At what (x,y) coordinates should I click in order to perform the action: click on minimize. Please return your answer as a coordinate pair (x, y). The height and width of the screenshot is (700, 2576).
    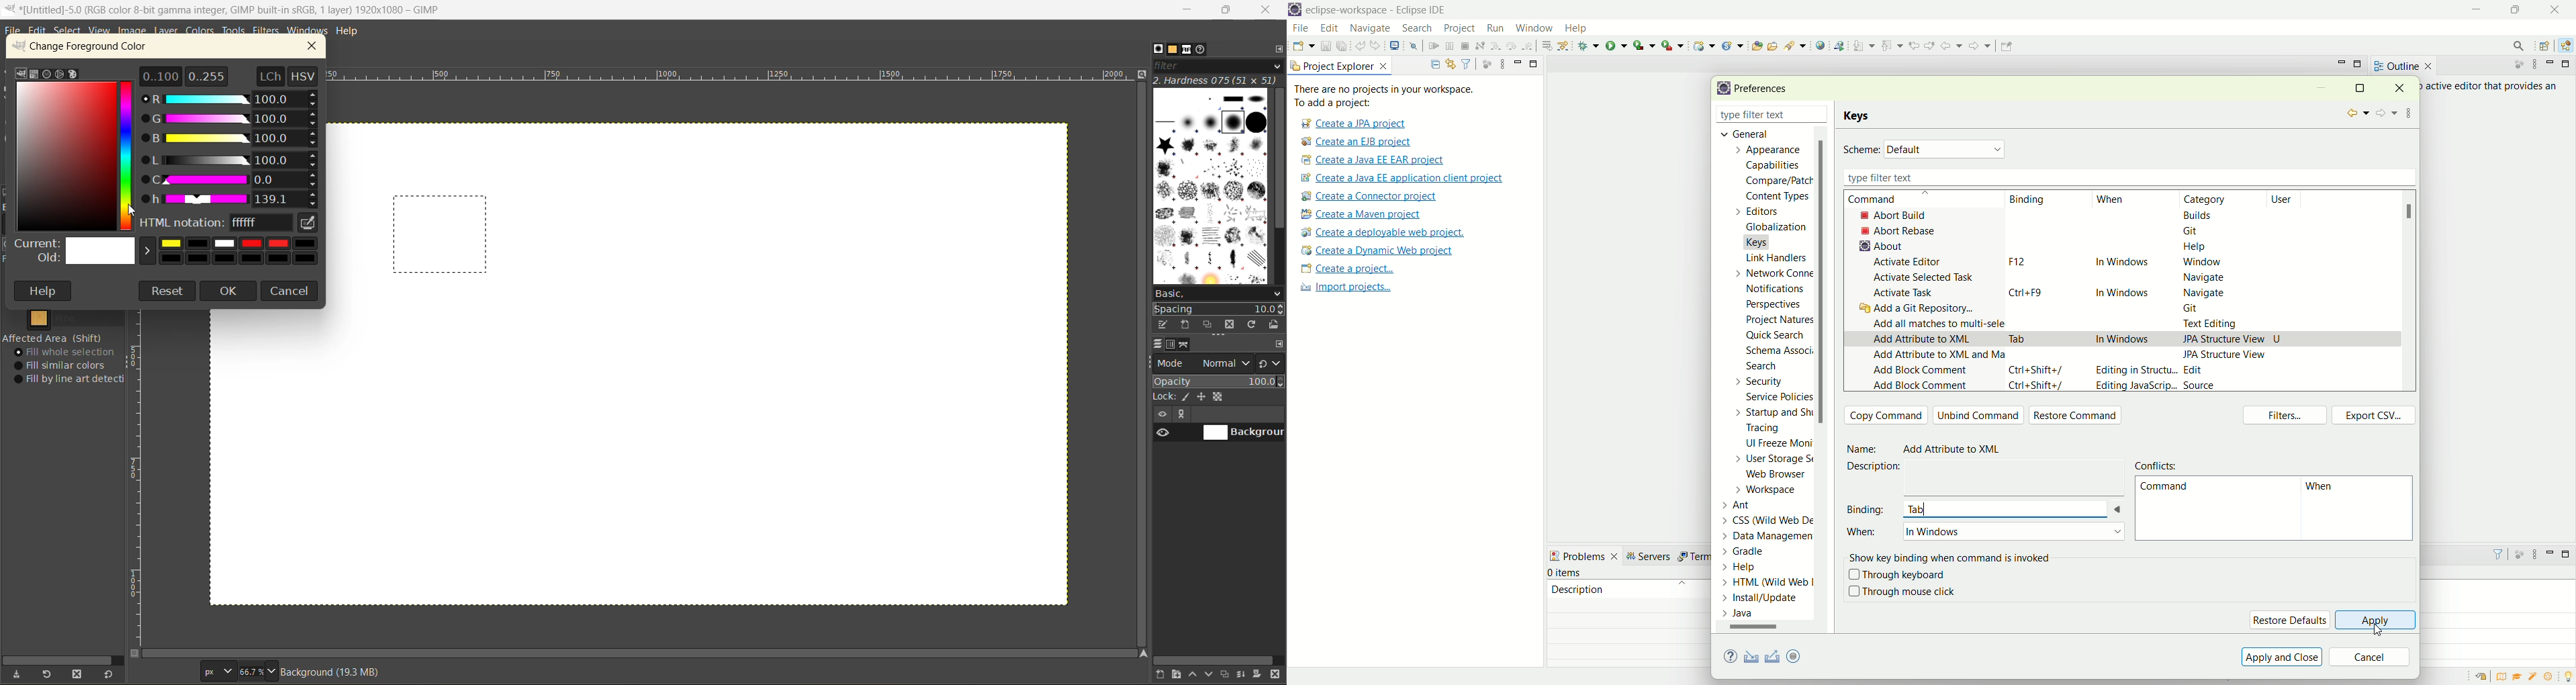
    Looking at the image, I should click on (1190, 9).